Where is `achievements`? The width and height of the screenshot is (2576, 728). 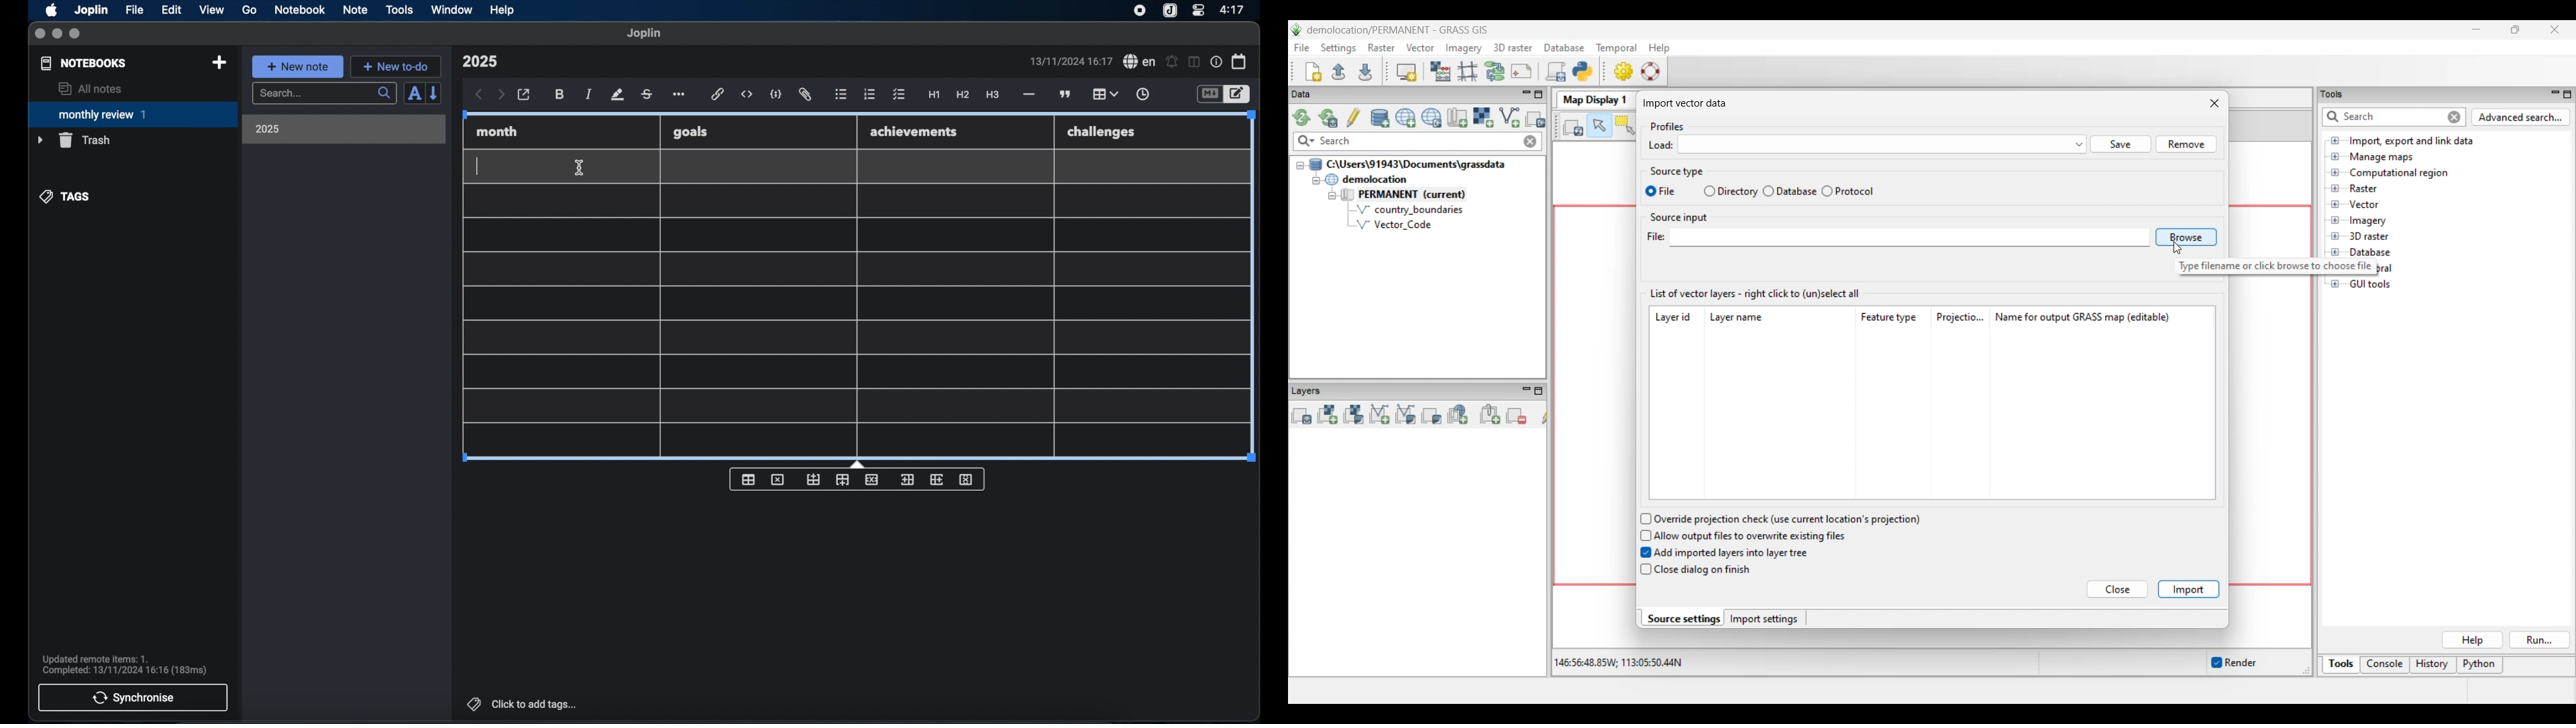 achievements is located at coordinates (914, 132).